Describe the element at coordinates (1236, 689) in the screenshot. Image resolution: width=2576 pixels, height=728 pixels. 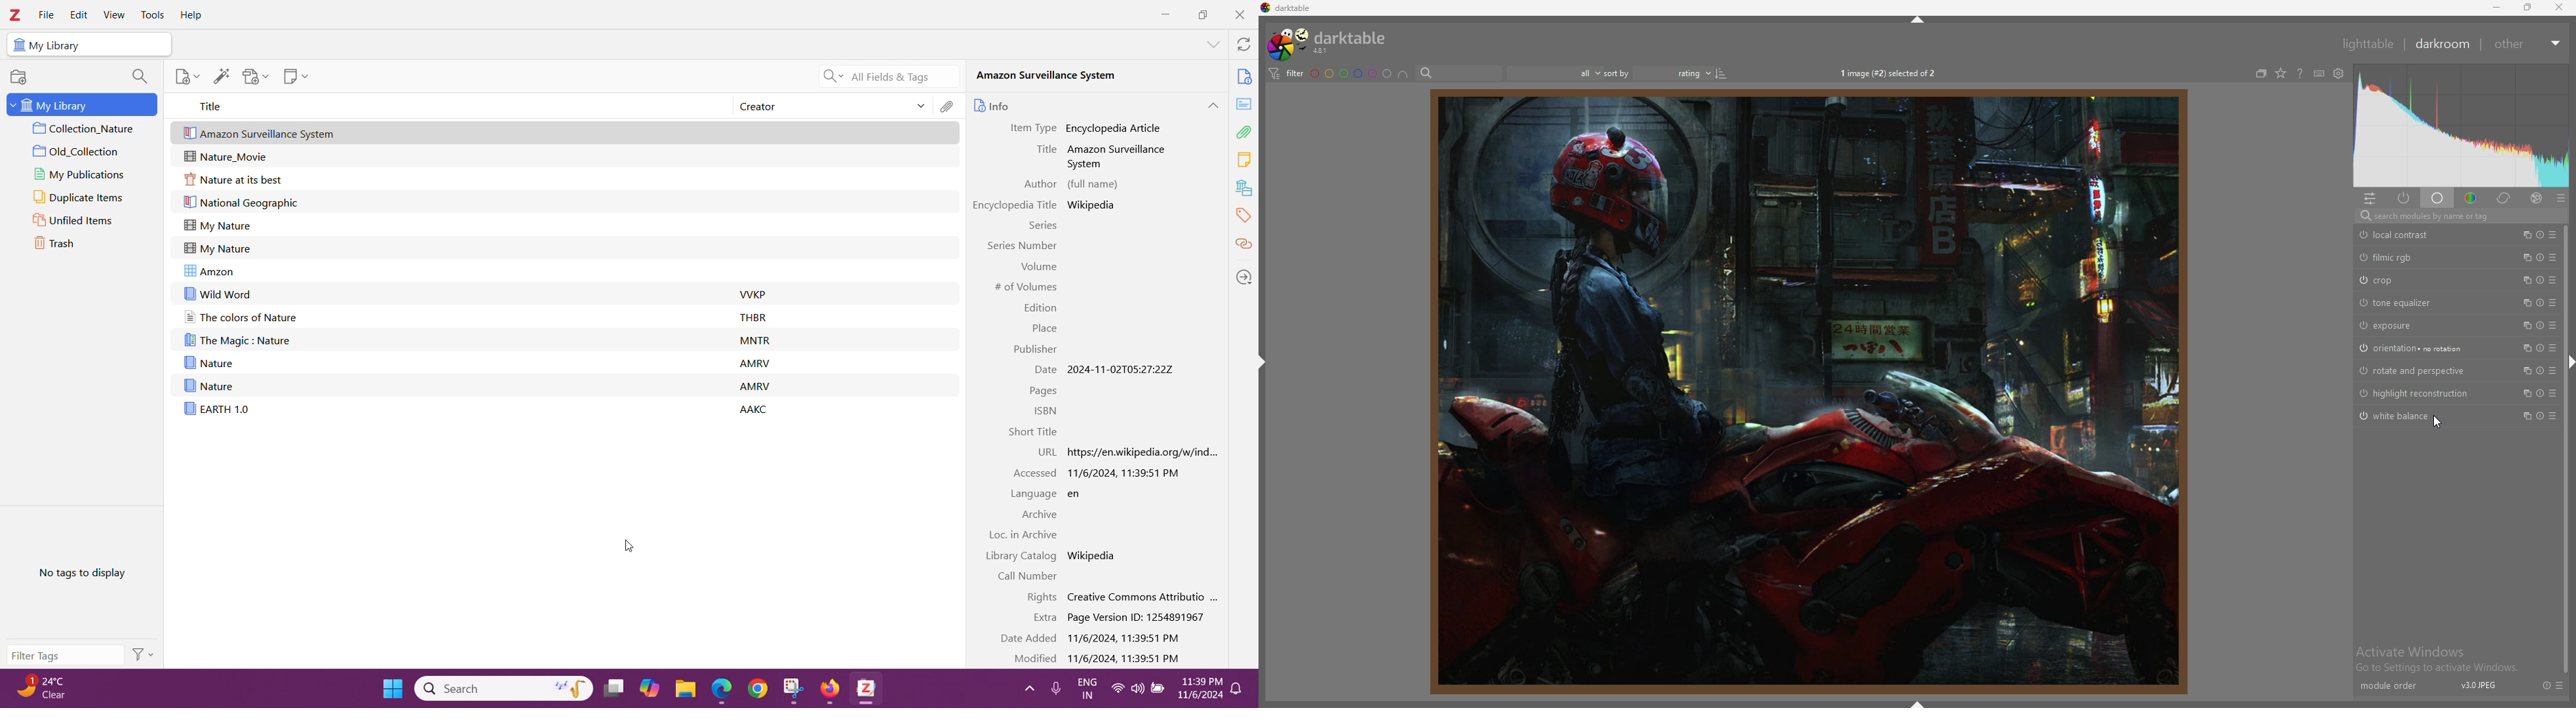
I see `notifications` at that location.